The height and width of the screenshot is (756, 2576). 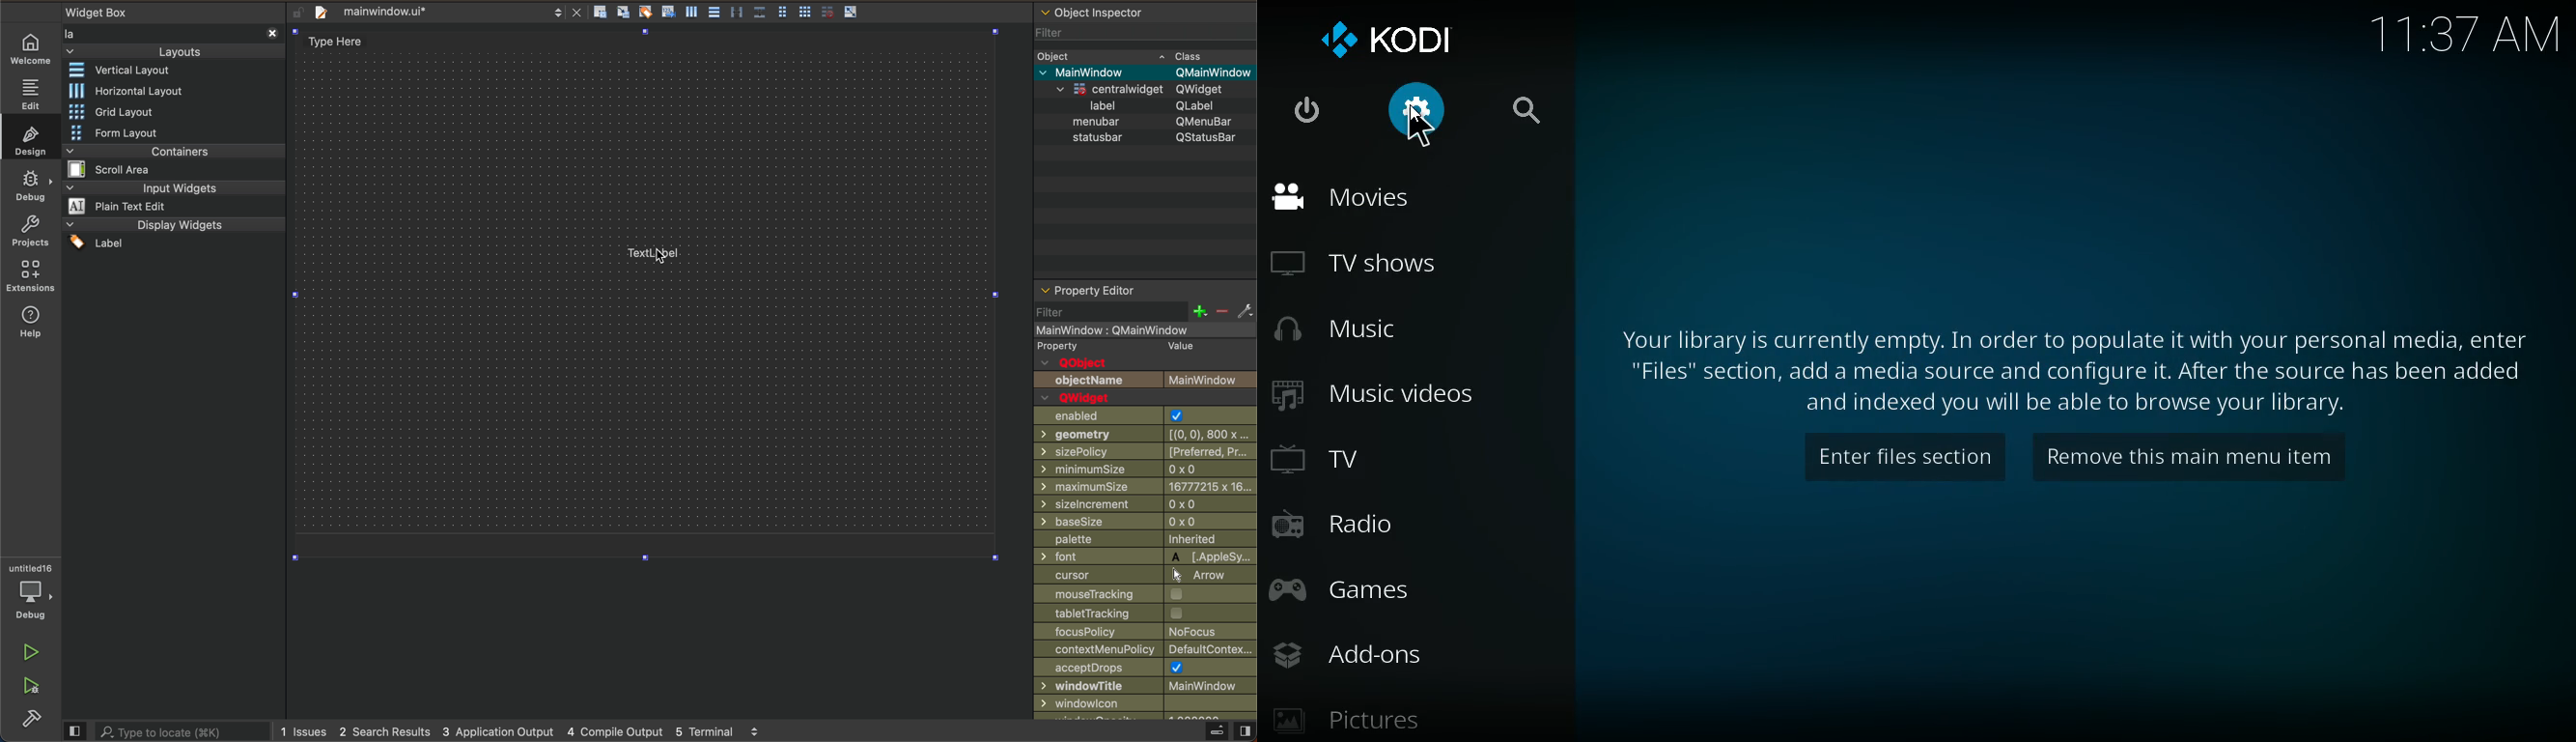 What do you see at coordinates (387, 730) in the screenshot?
I see `2 search result` at bounding box center [387, 730].